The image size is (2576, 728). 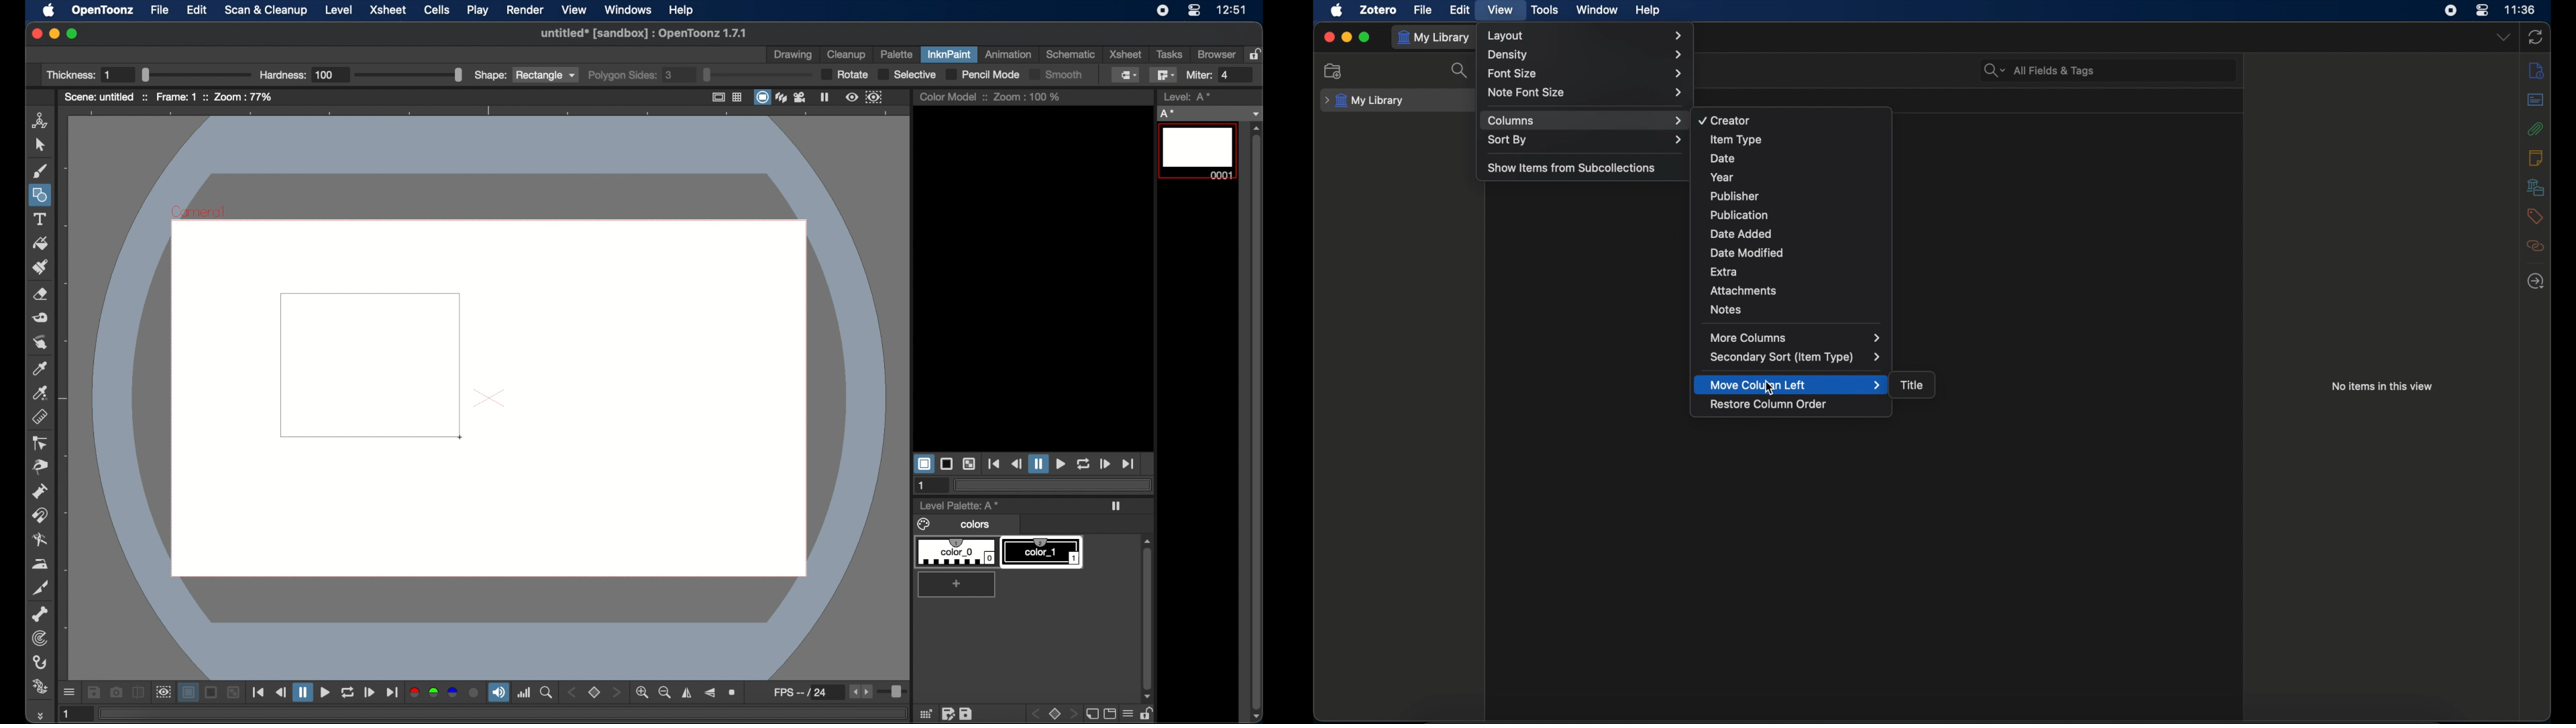 What do you see at coordinates (325, 693) in the screenshot?
I see `play button` at bounding box center [325, 693].